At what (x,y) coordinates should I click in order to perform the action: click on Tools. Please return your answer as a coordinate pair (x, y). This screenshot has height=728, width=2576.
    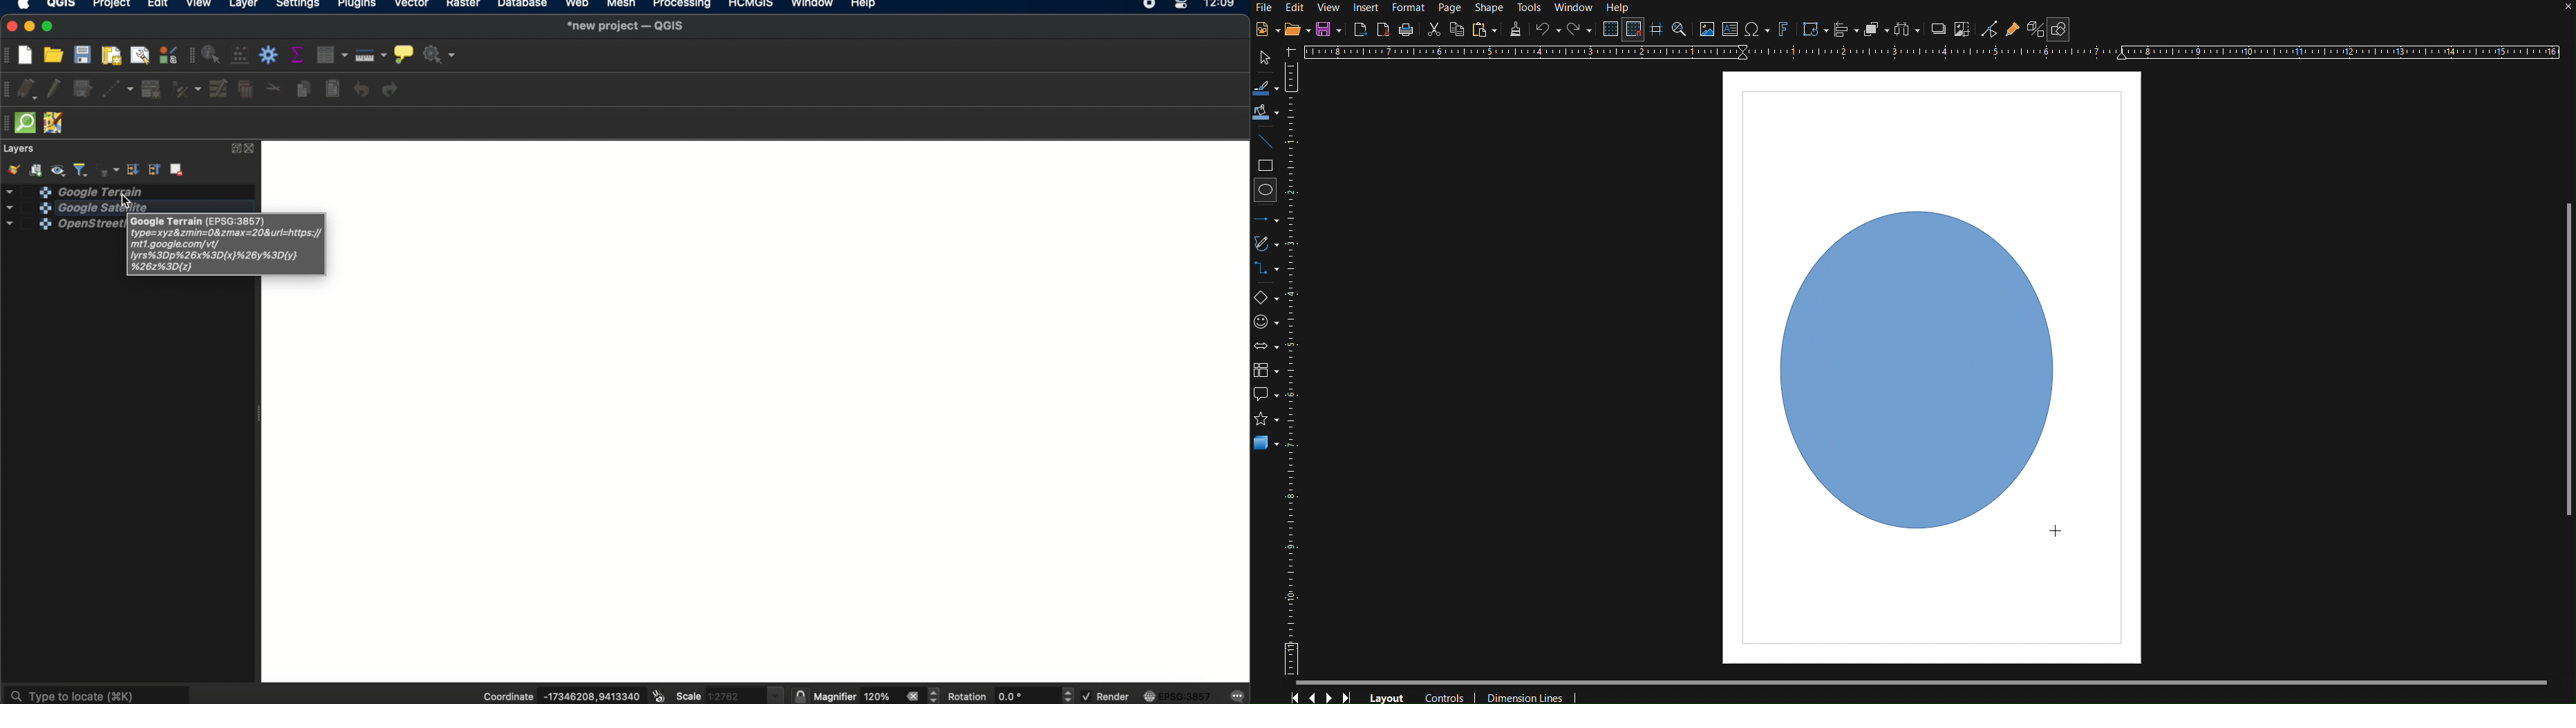
    Looking at the image, I should click on (1530, 8).